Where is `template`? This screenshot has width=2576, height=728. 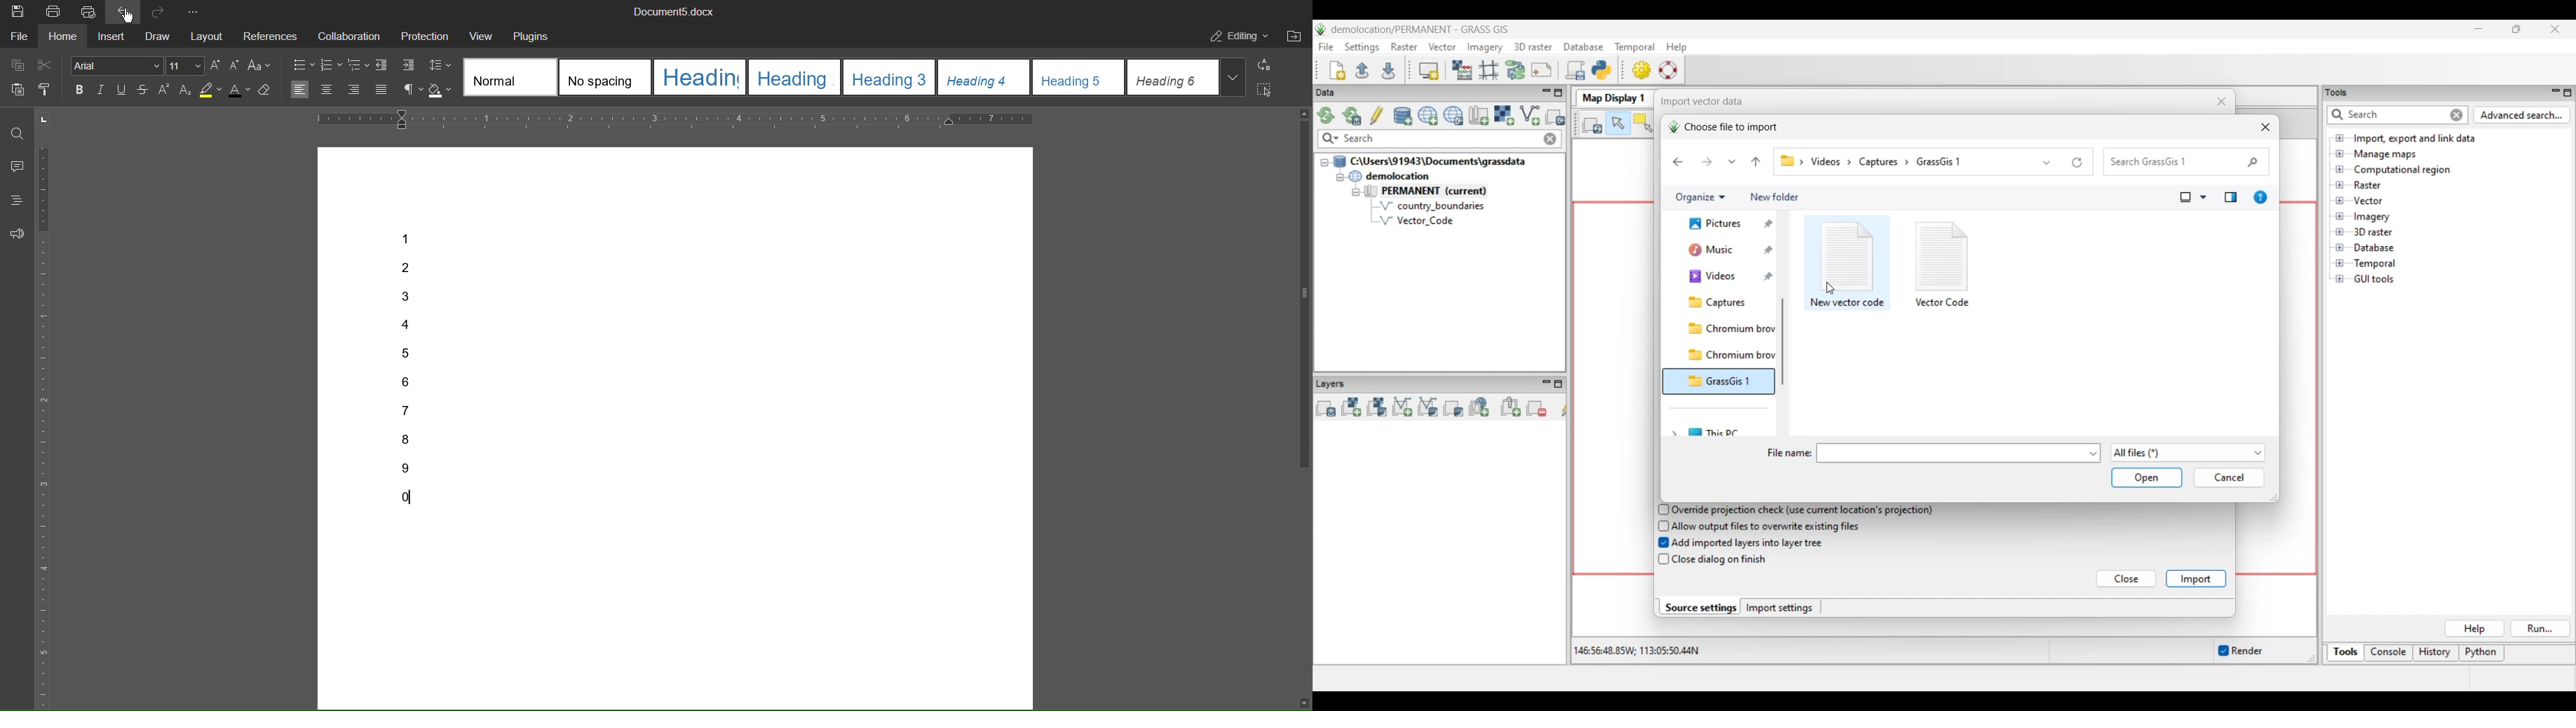 template is located at coordinates (889, 77).